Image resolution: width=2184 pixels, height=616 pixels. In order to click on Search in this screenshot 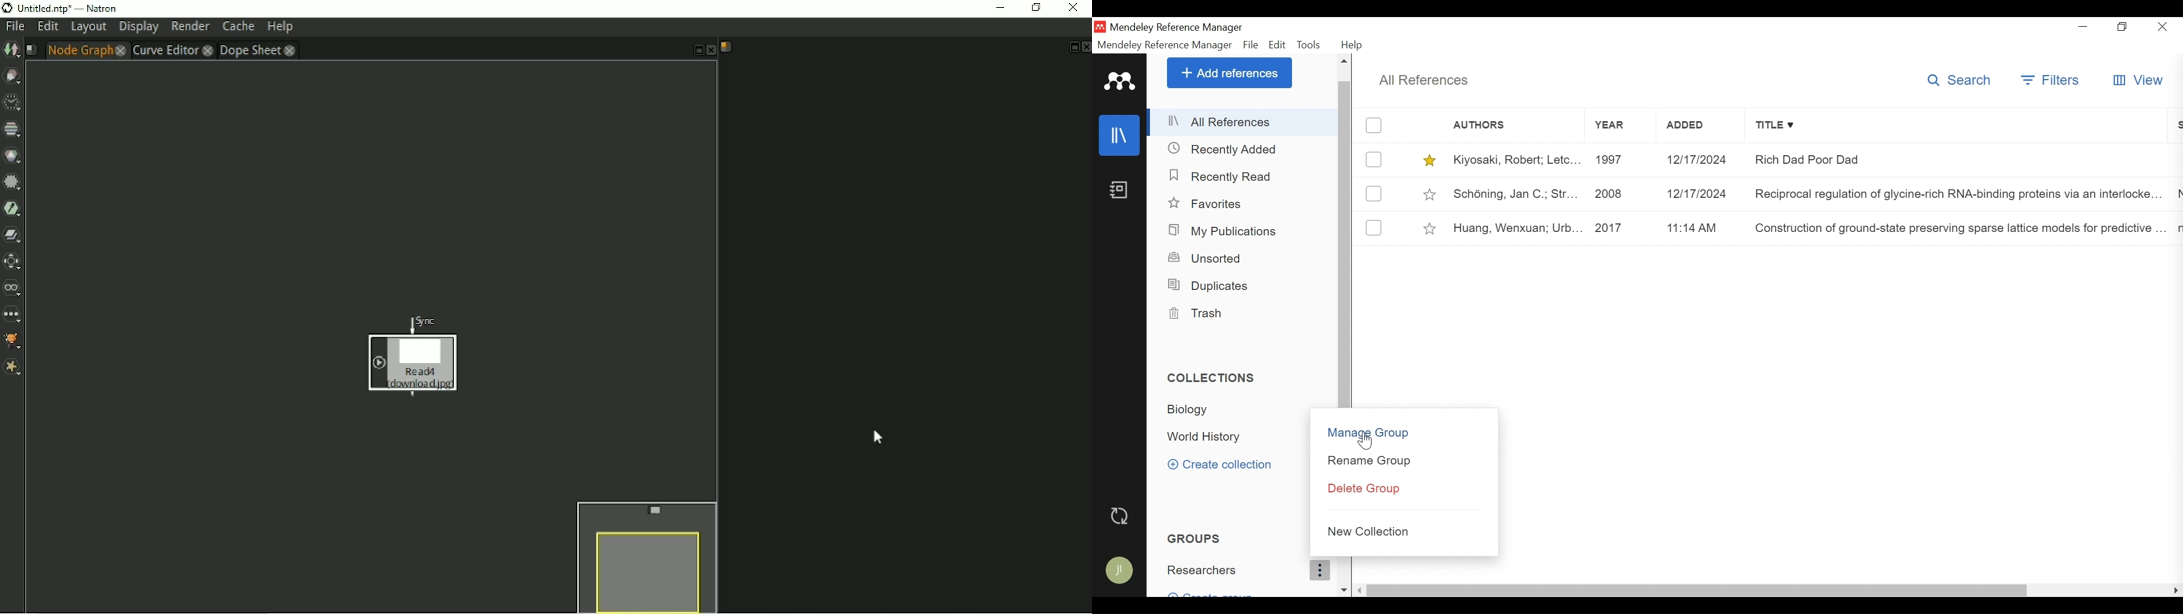, I will do `click(1957, 81)`.